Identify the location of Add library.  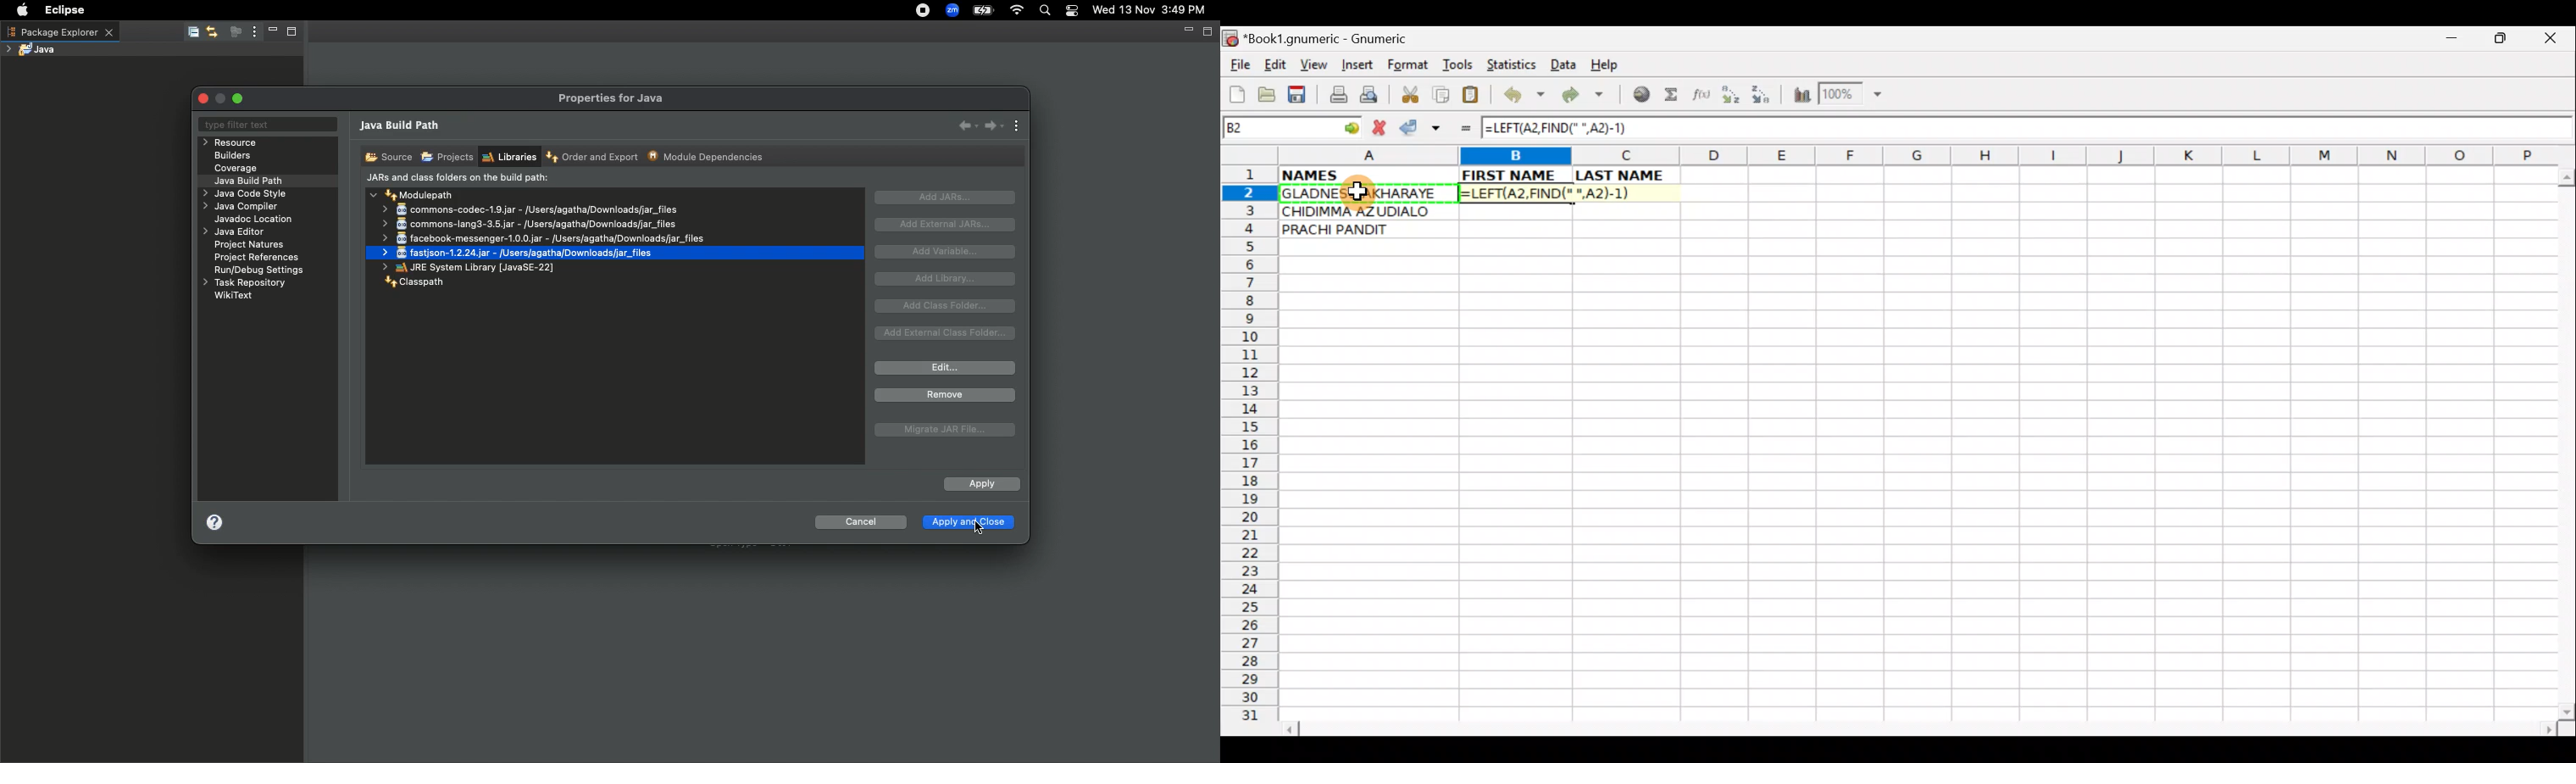
(947, 279).